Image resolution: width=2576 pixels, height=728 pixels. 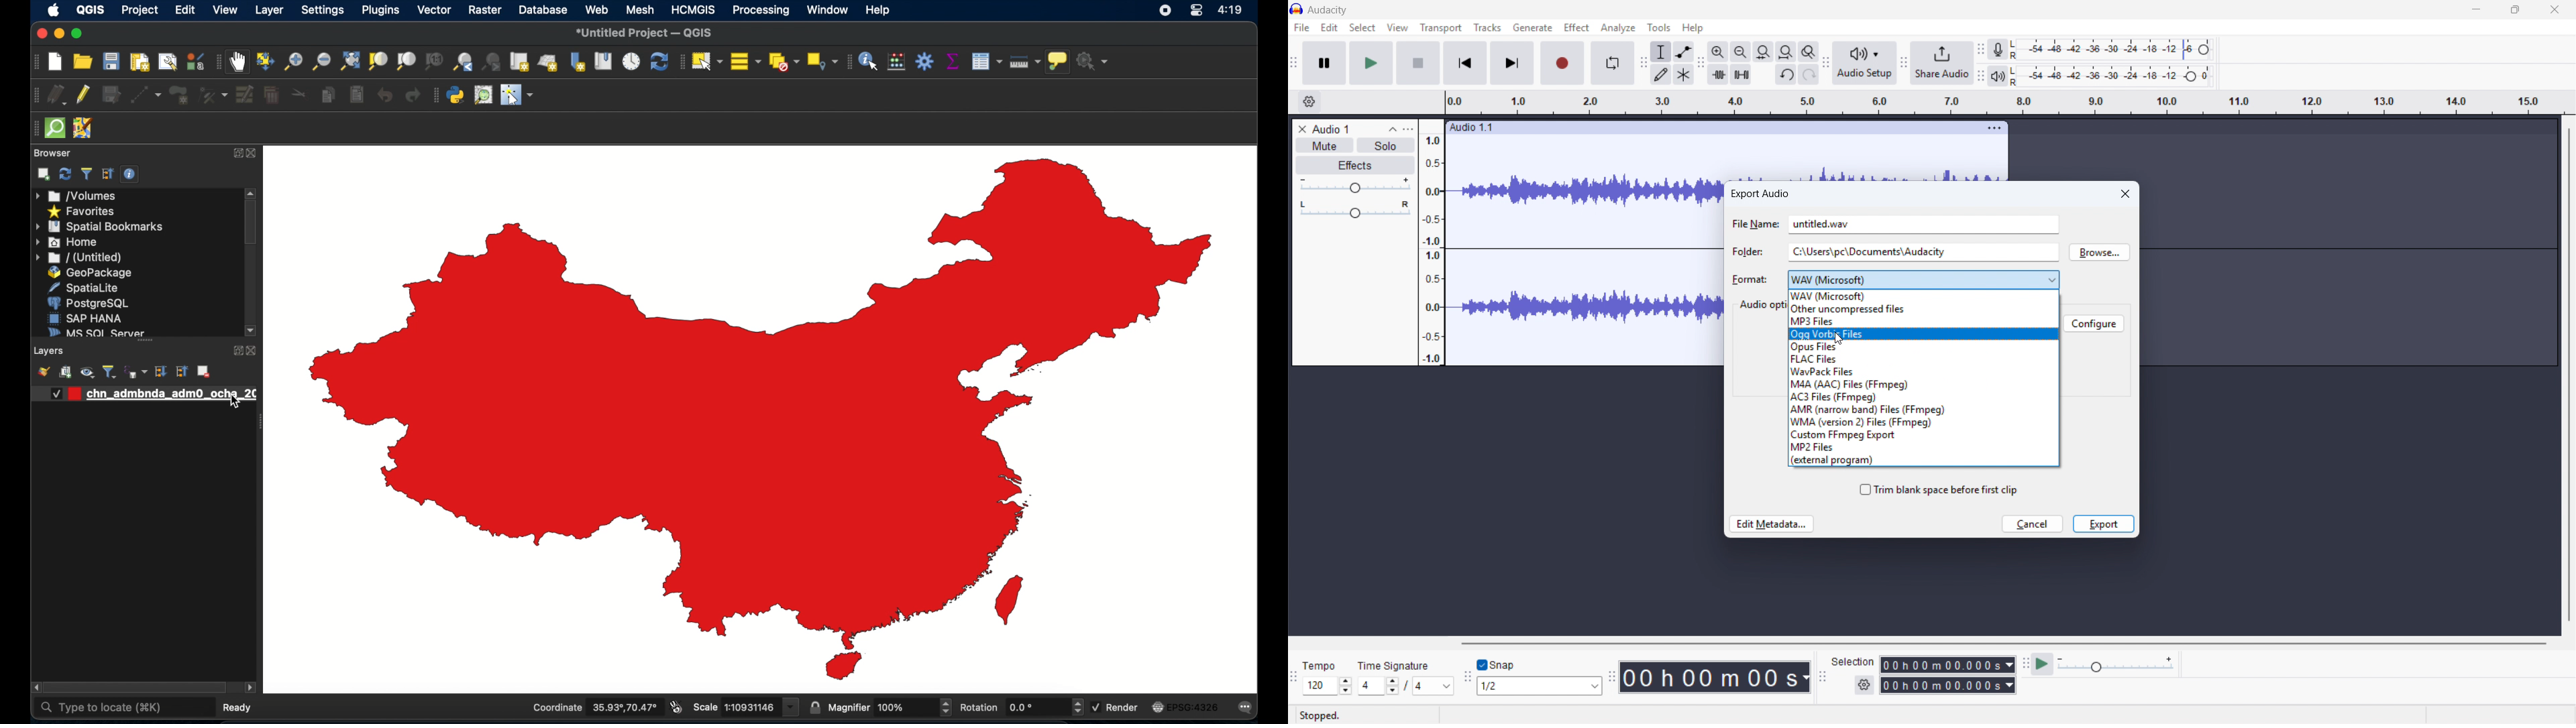 What do you see at coordinates (2126, 193) in the screenshot?
I see `Close dialogue box ` at bounding box center [2126, 193].